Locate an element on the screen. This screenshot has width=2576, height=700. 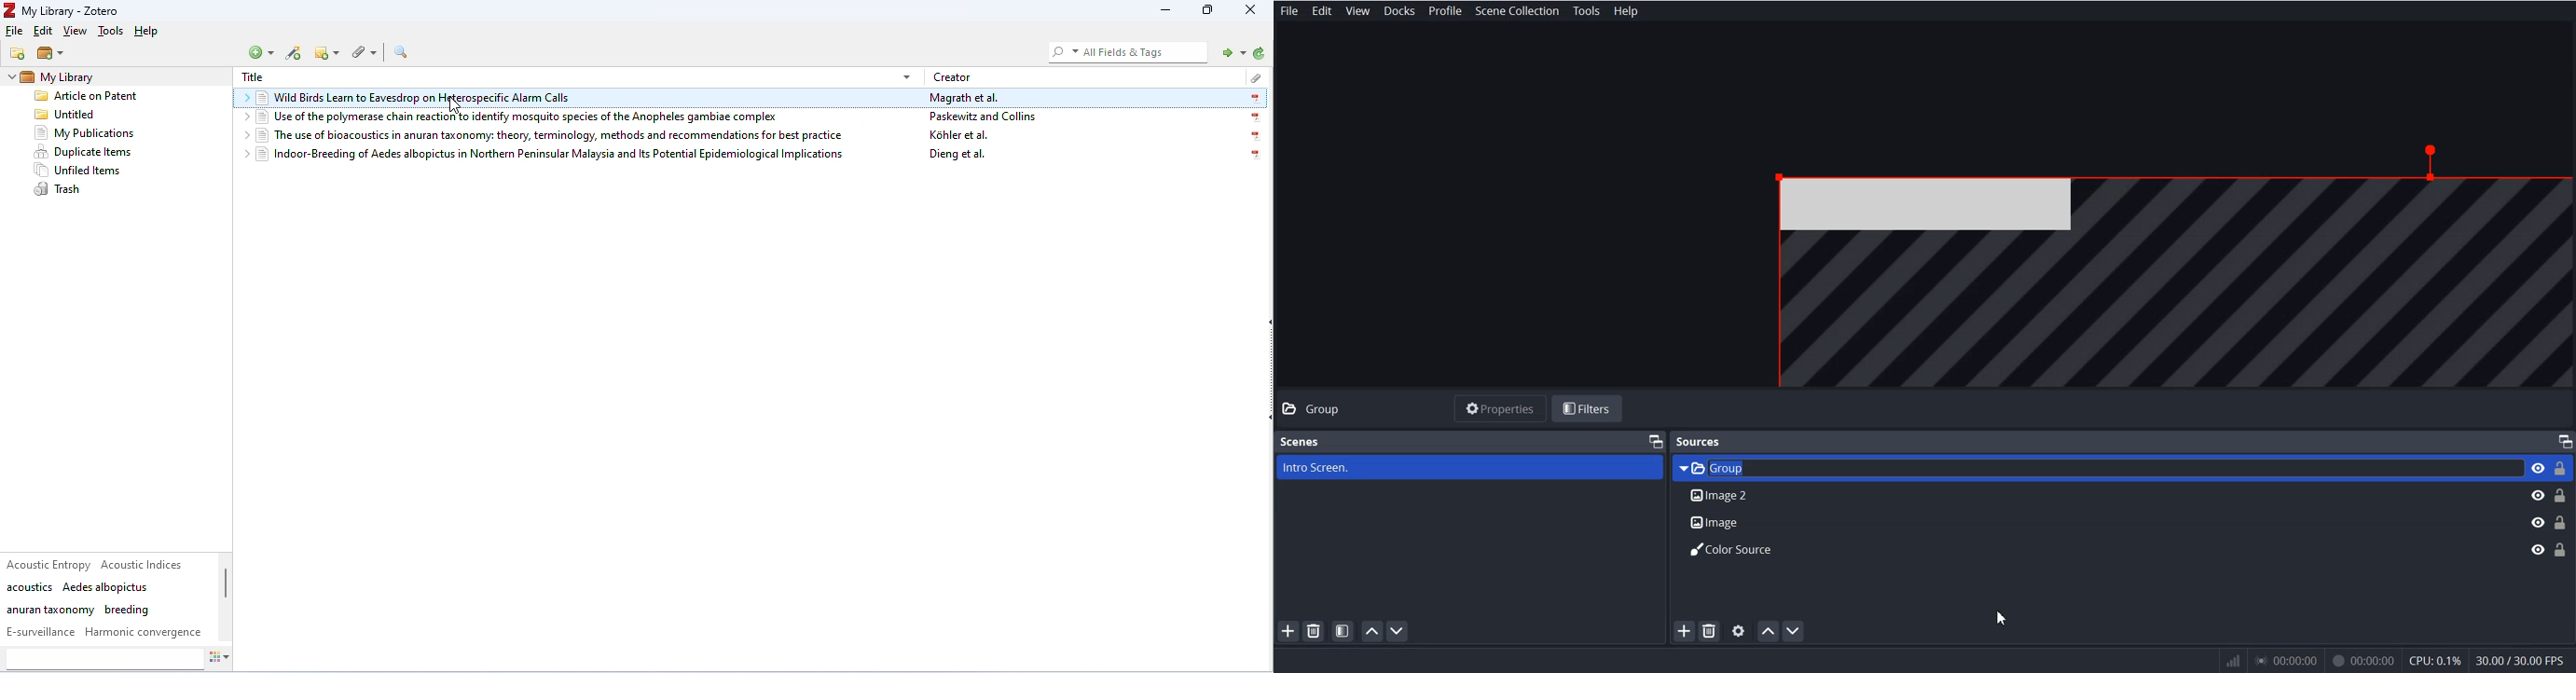
drop down is located at coordinates (242, 155).